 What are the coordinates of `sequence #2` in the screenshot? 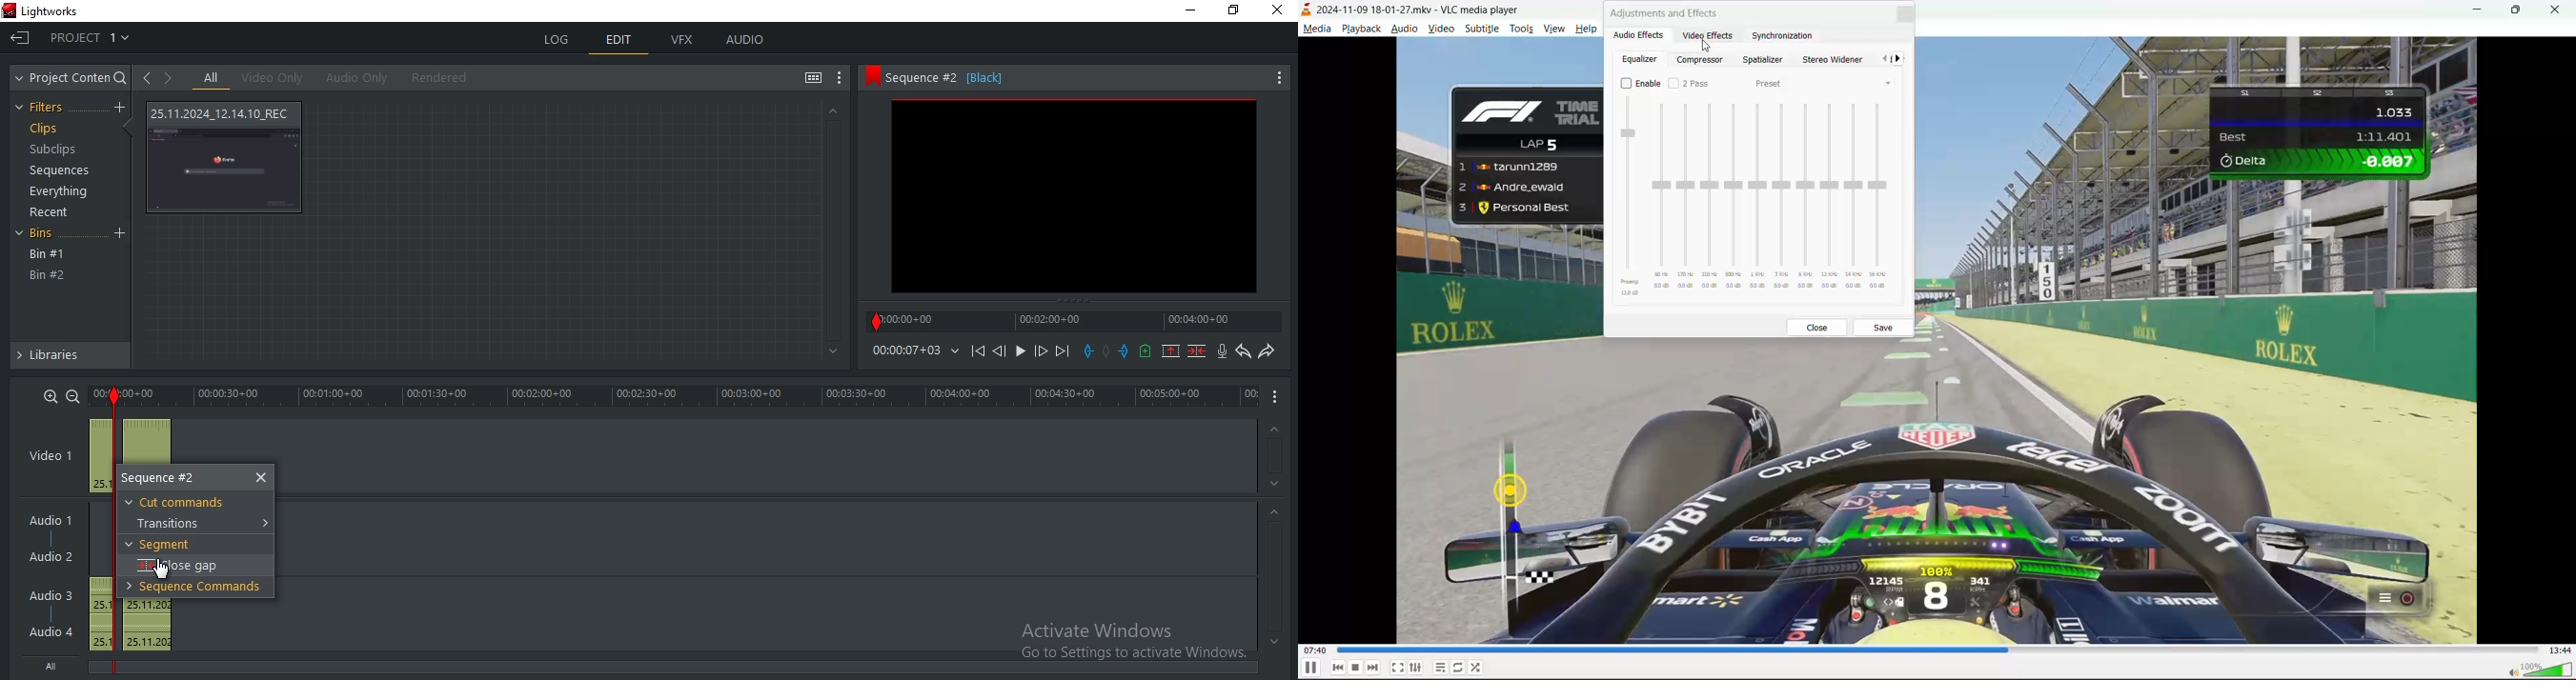 It's located at (161, 475).